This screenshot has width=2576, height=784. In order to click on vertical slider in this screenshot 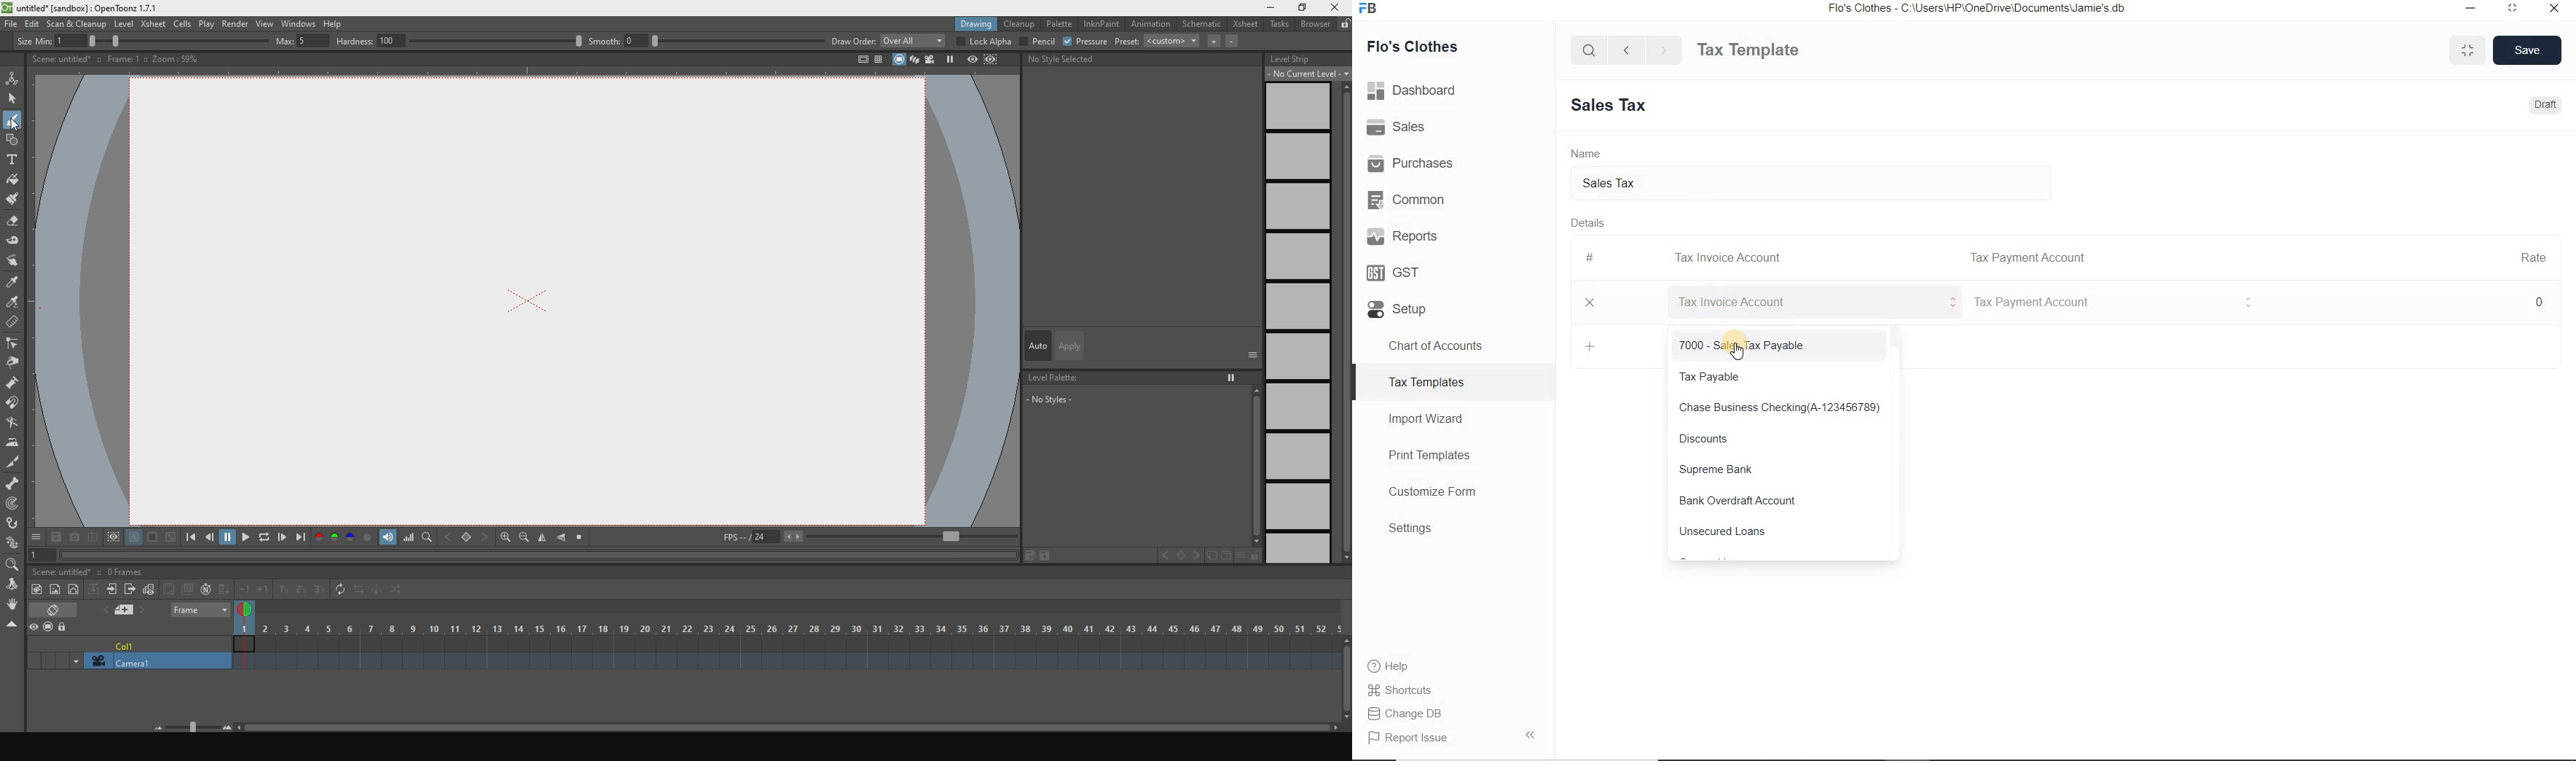, I will do `click(1343, 322)`.